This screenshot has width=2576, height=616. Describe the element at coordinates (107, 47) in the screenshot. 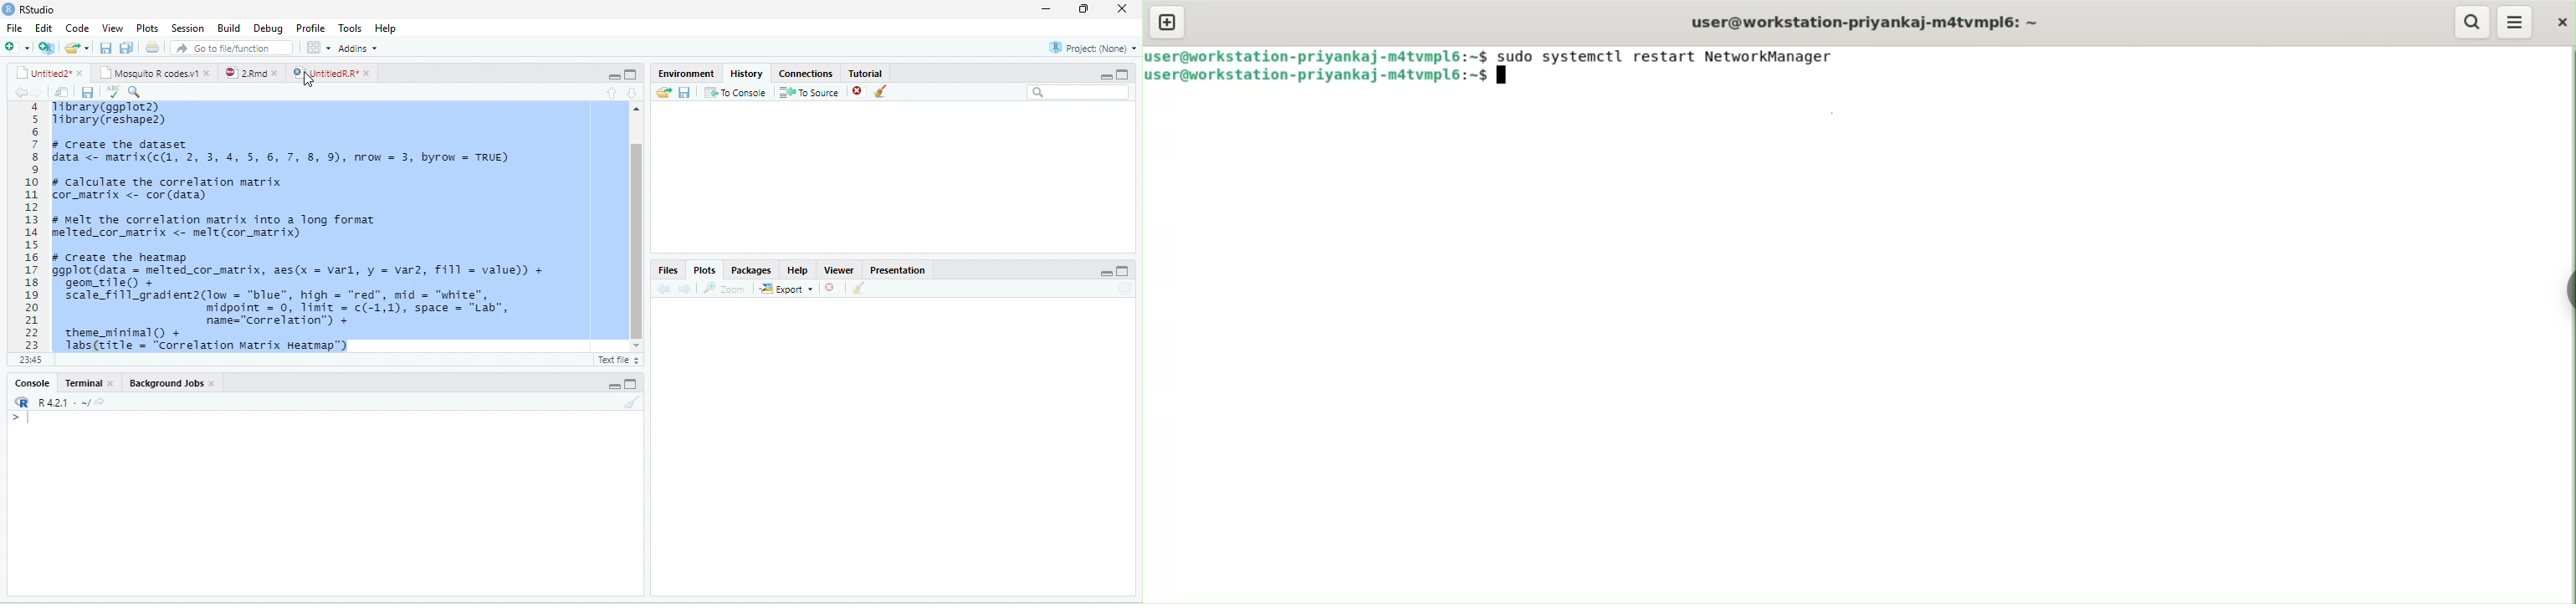

I see `previous file saction` at that location.